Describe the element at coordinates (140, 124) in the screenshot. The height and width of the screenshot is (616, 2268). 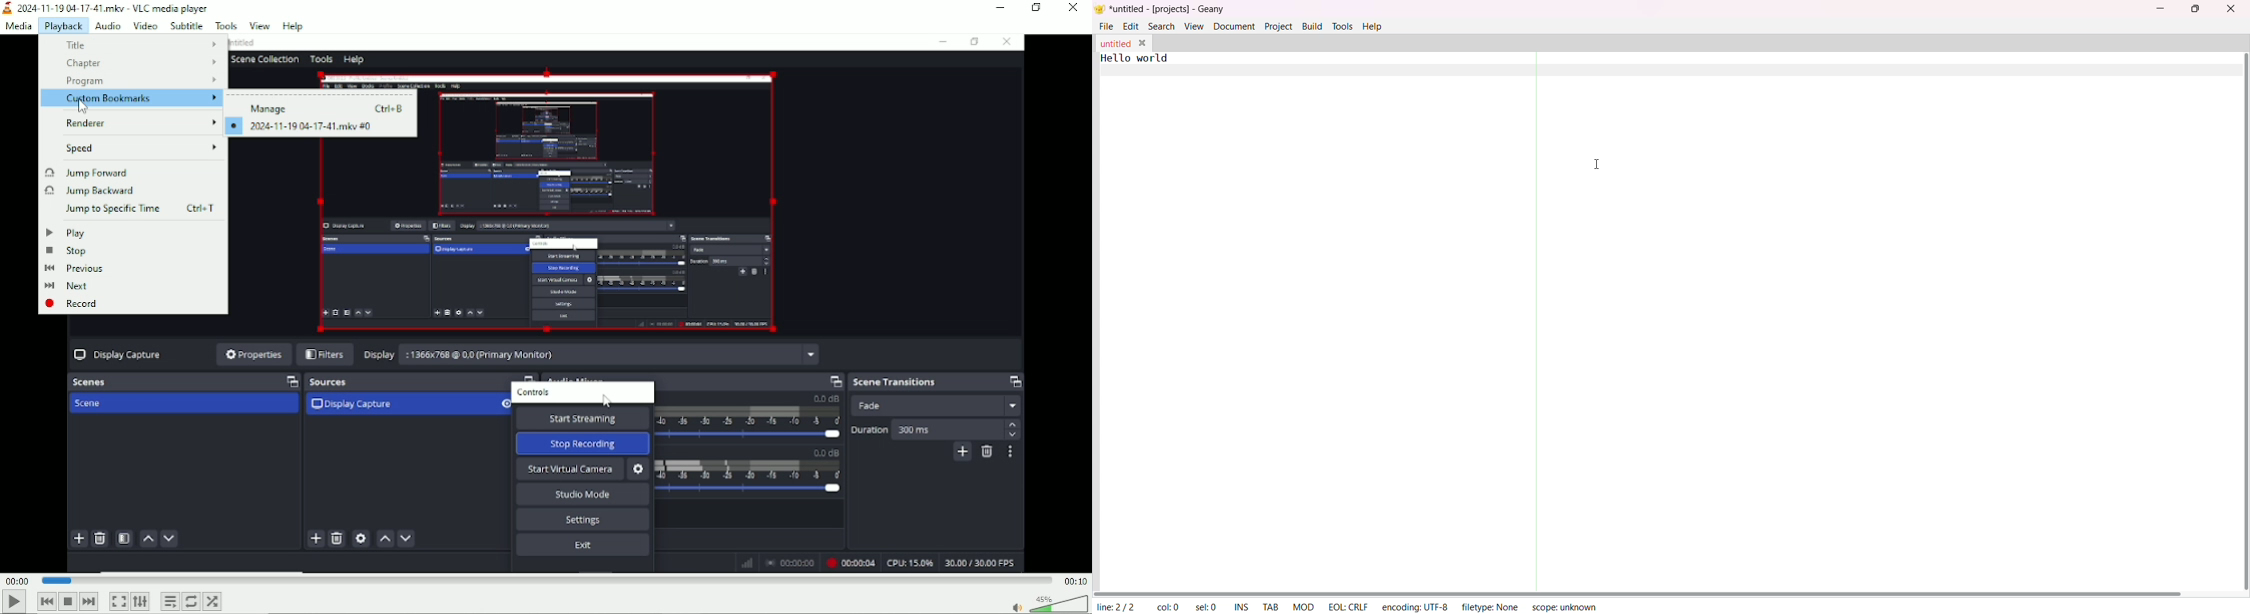
I see `renderer` at that location.